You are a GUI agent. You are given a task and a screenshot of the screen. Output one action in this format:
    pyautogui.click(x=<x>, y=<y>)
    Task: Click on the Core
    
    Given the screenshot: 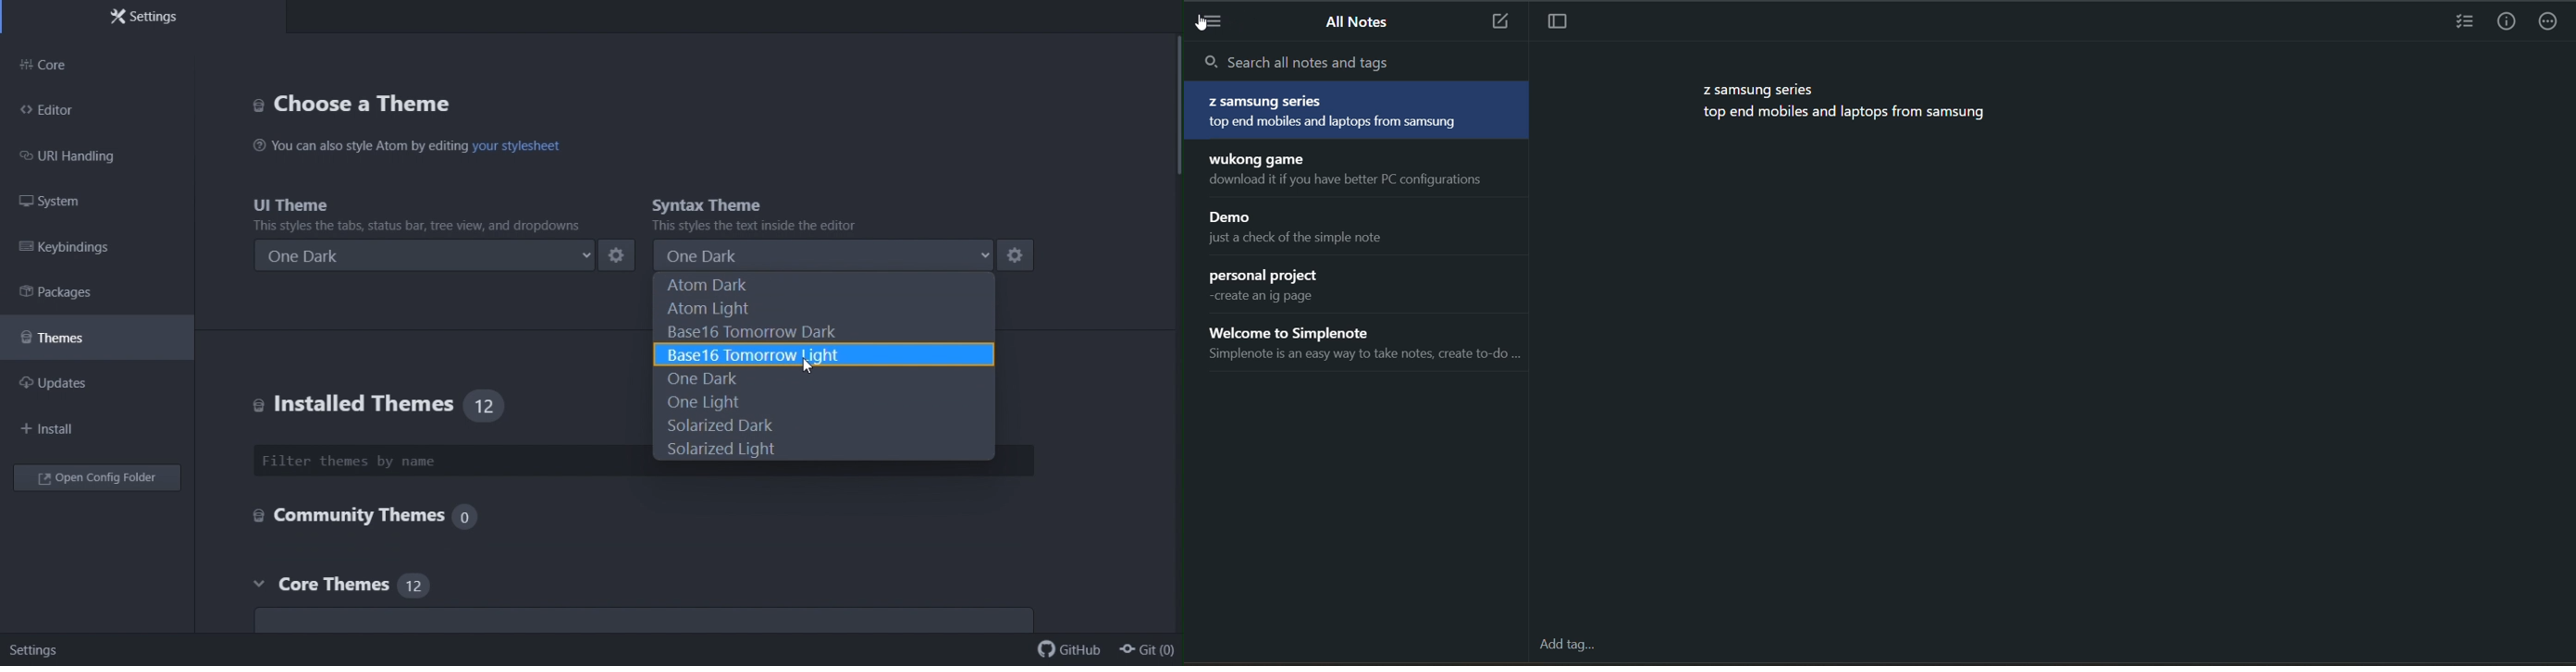 What is the action you would take?
    pyautogui.click(x=65, y=65)
    